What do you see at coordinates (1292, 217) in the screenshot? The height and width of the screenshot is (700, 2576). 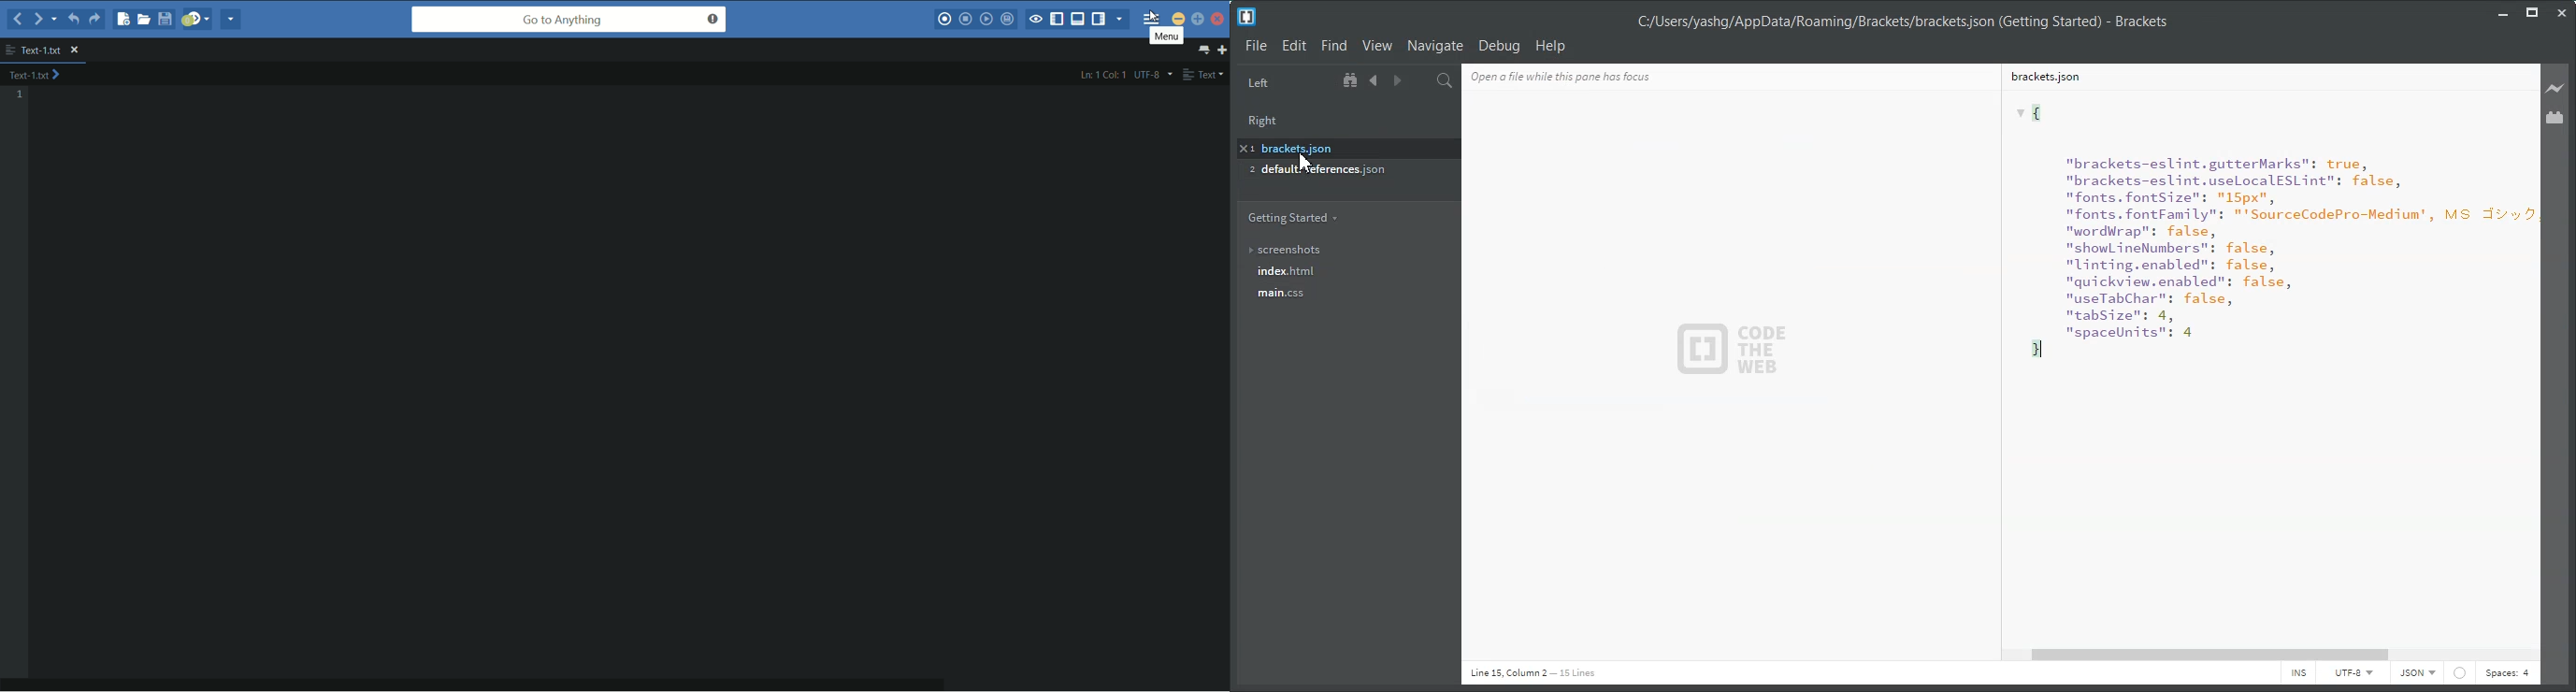 I see `Getting Started` at bounding box center [1292, 217].